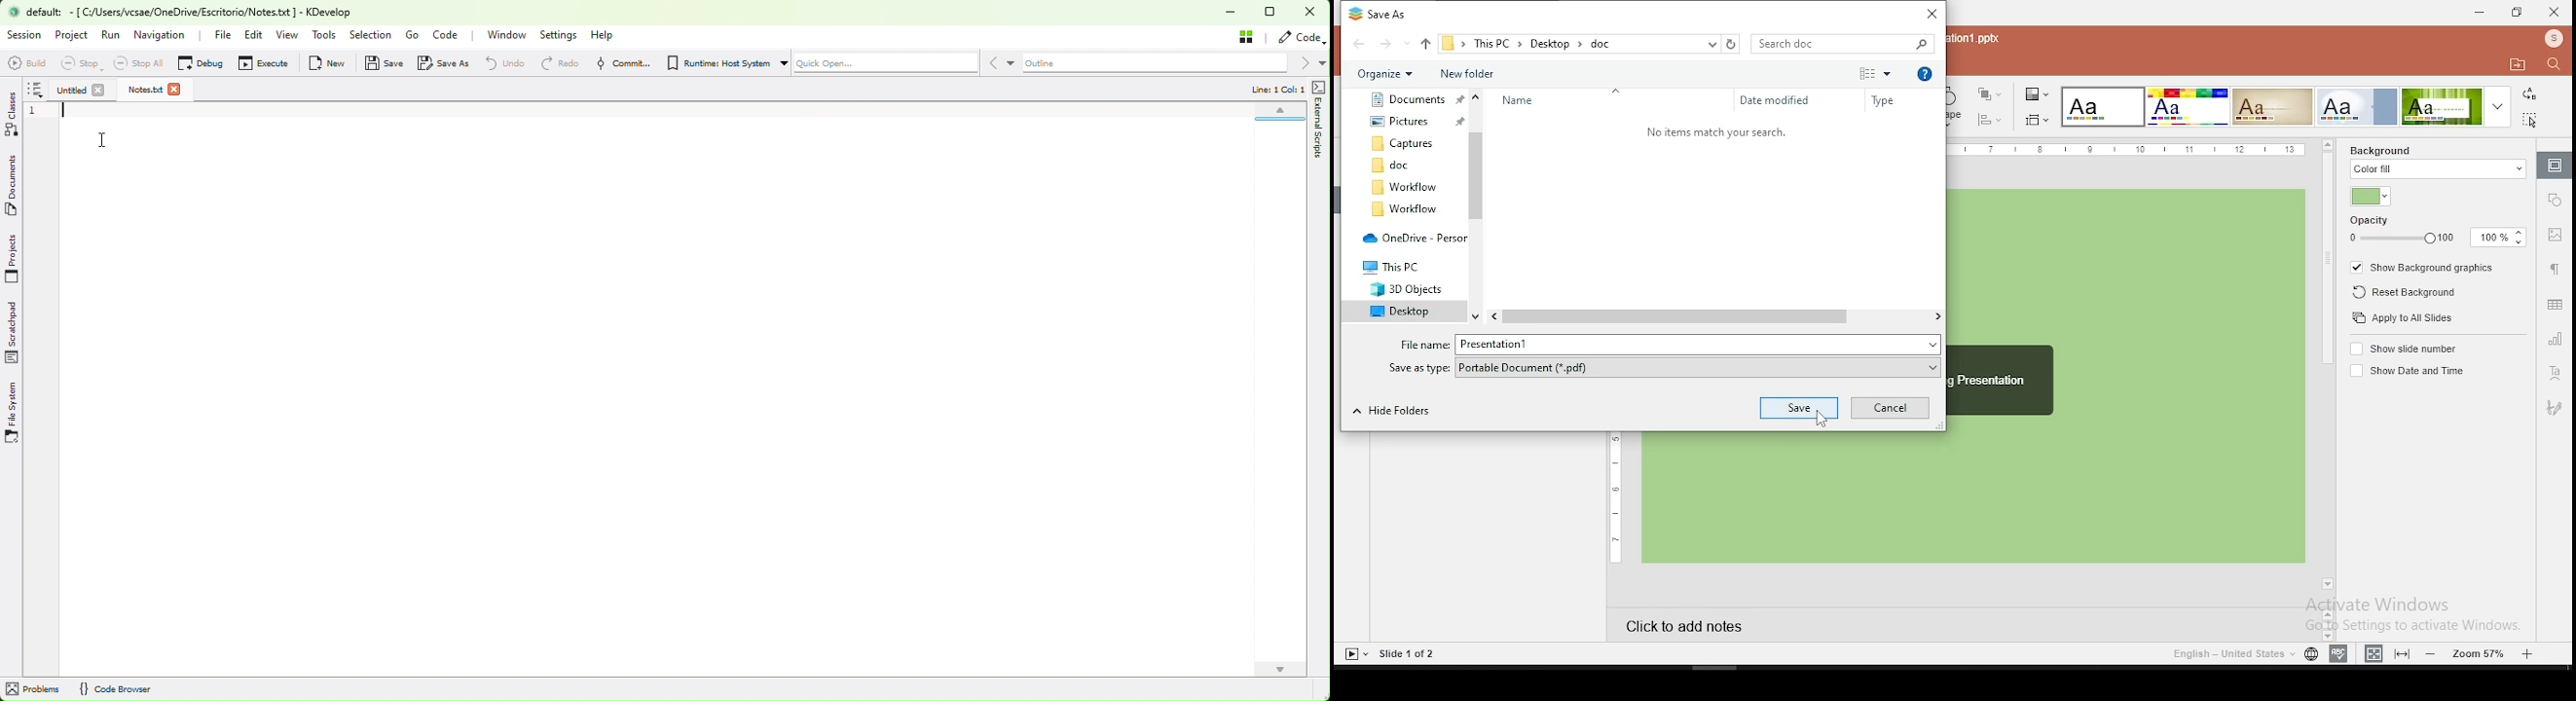  Describe the element at coordinates (114, 35) in the screenshot. I see `Run` at that location.